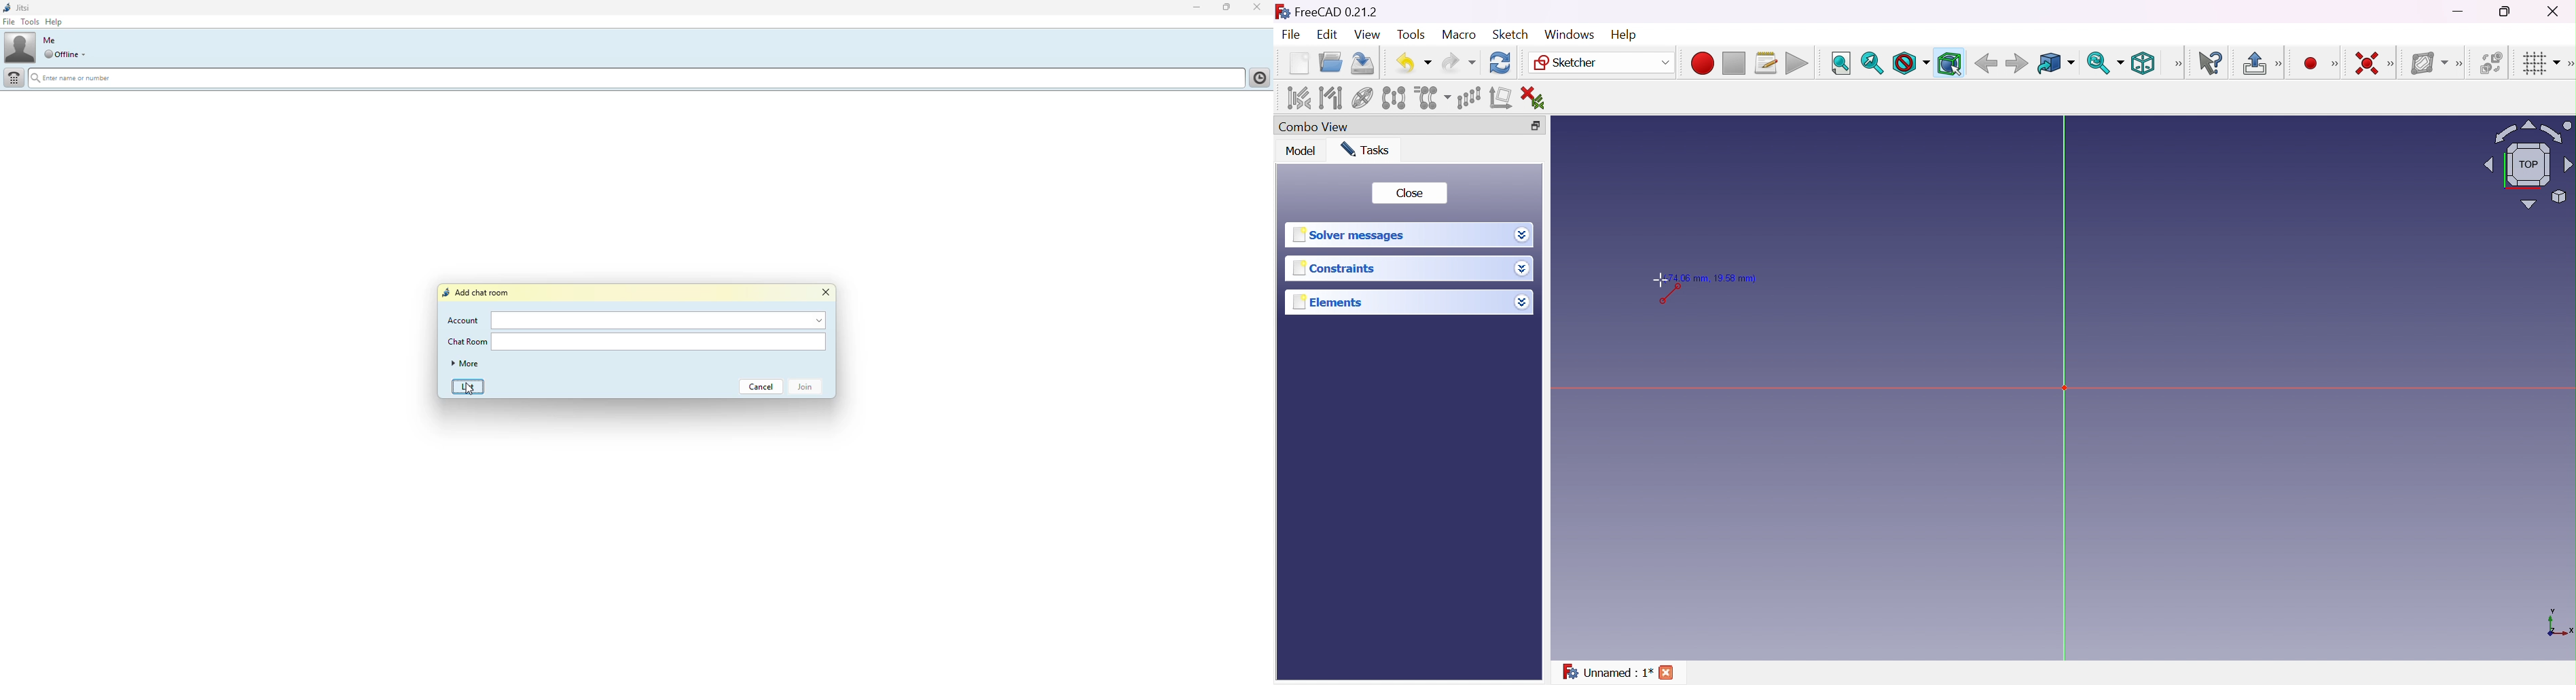 The image size is (2576, 700). I want to click on What's this?, so click(2213, 64).